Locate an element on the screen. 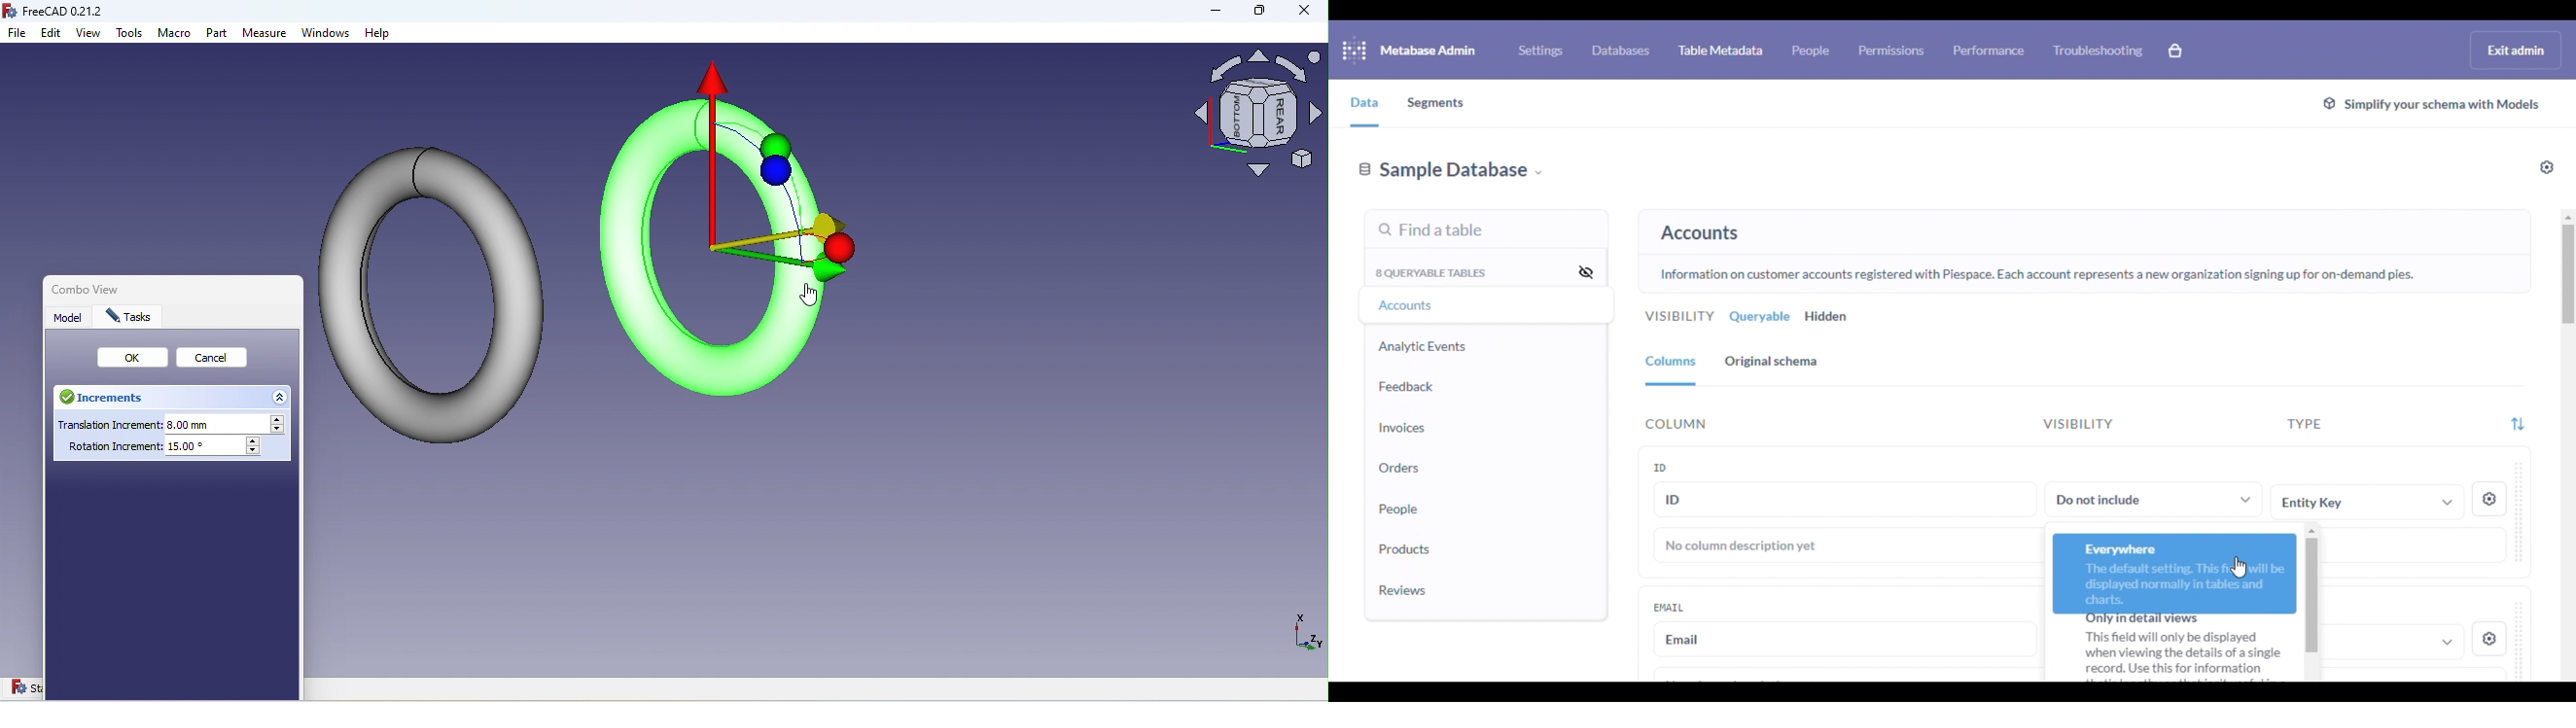 The width and height of the screenshot is (2576, 728). columns is located at coordinates (1672, 363).